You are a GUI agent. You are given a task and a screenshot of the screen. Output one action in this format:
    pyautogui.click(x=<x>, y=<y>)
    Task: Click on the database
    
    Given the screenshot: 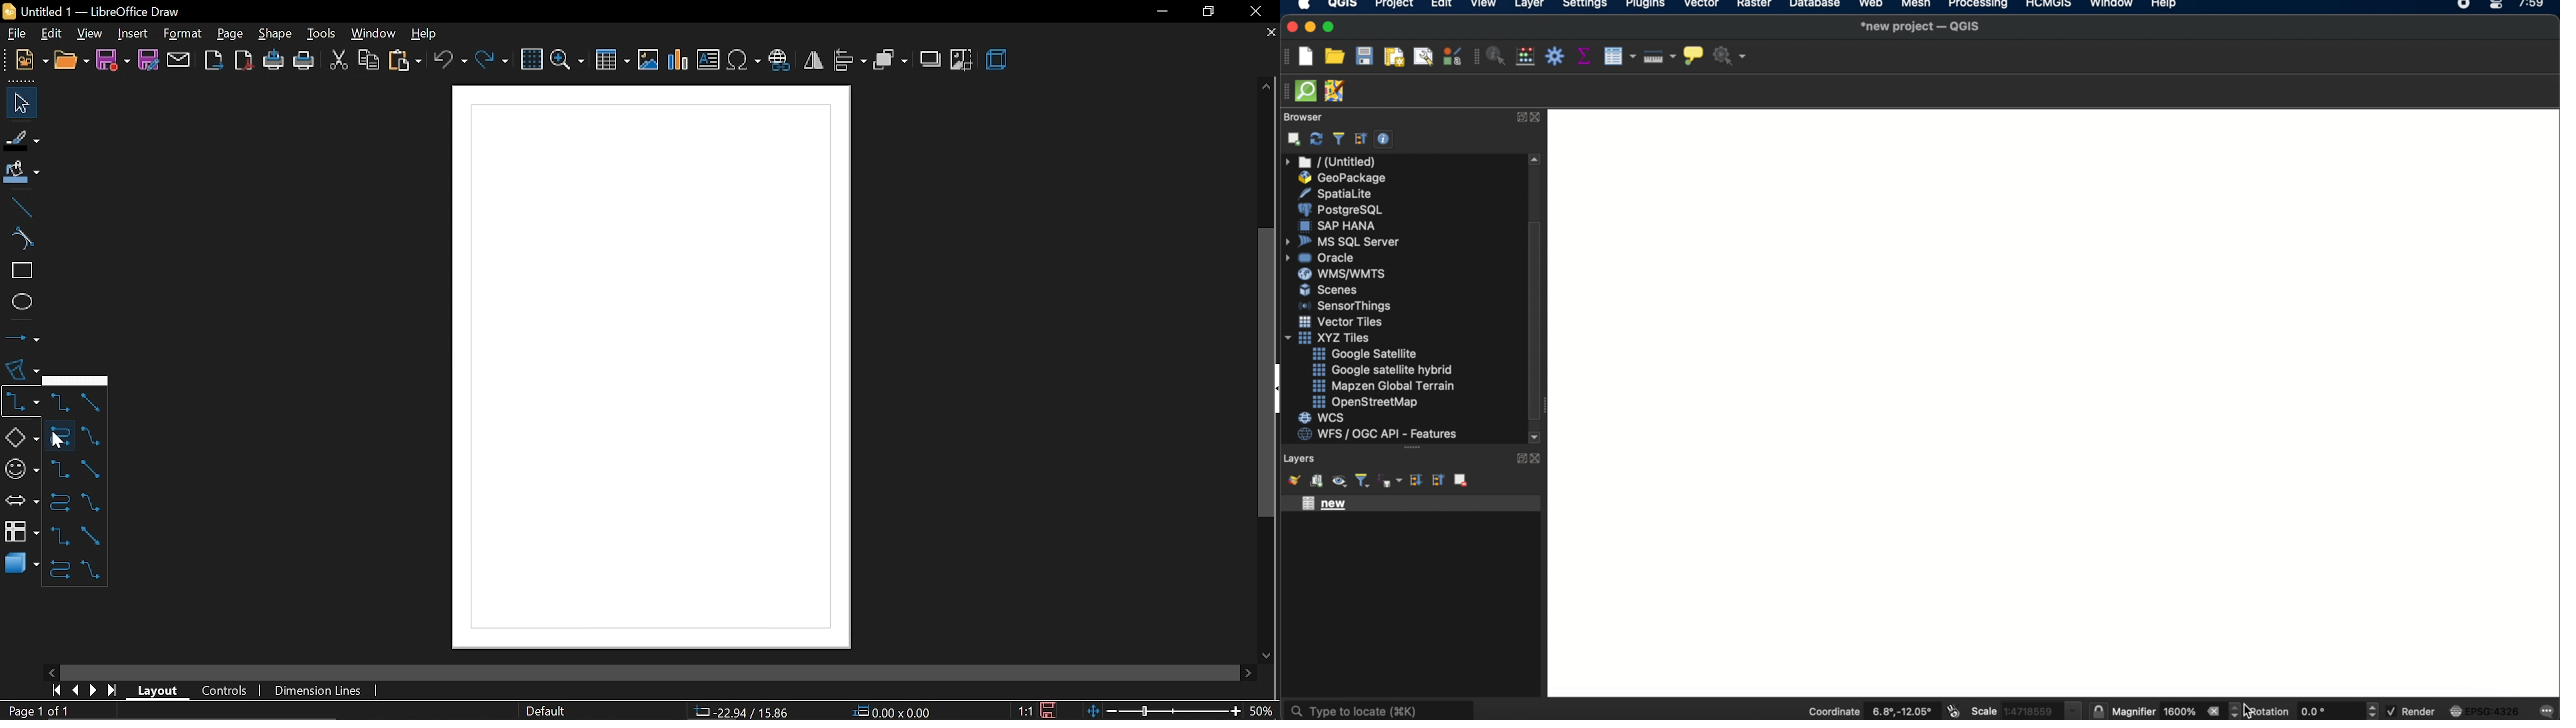 What is the action you would take?
    pyautogui.click(x=1814, y=5)
    